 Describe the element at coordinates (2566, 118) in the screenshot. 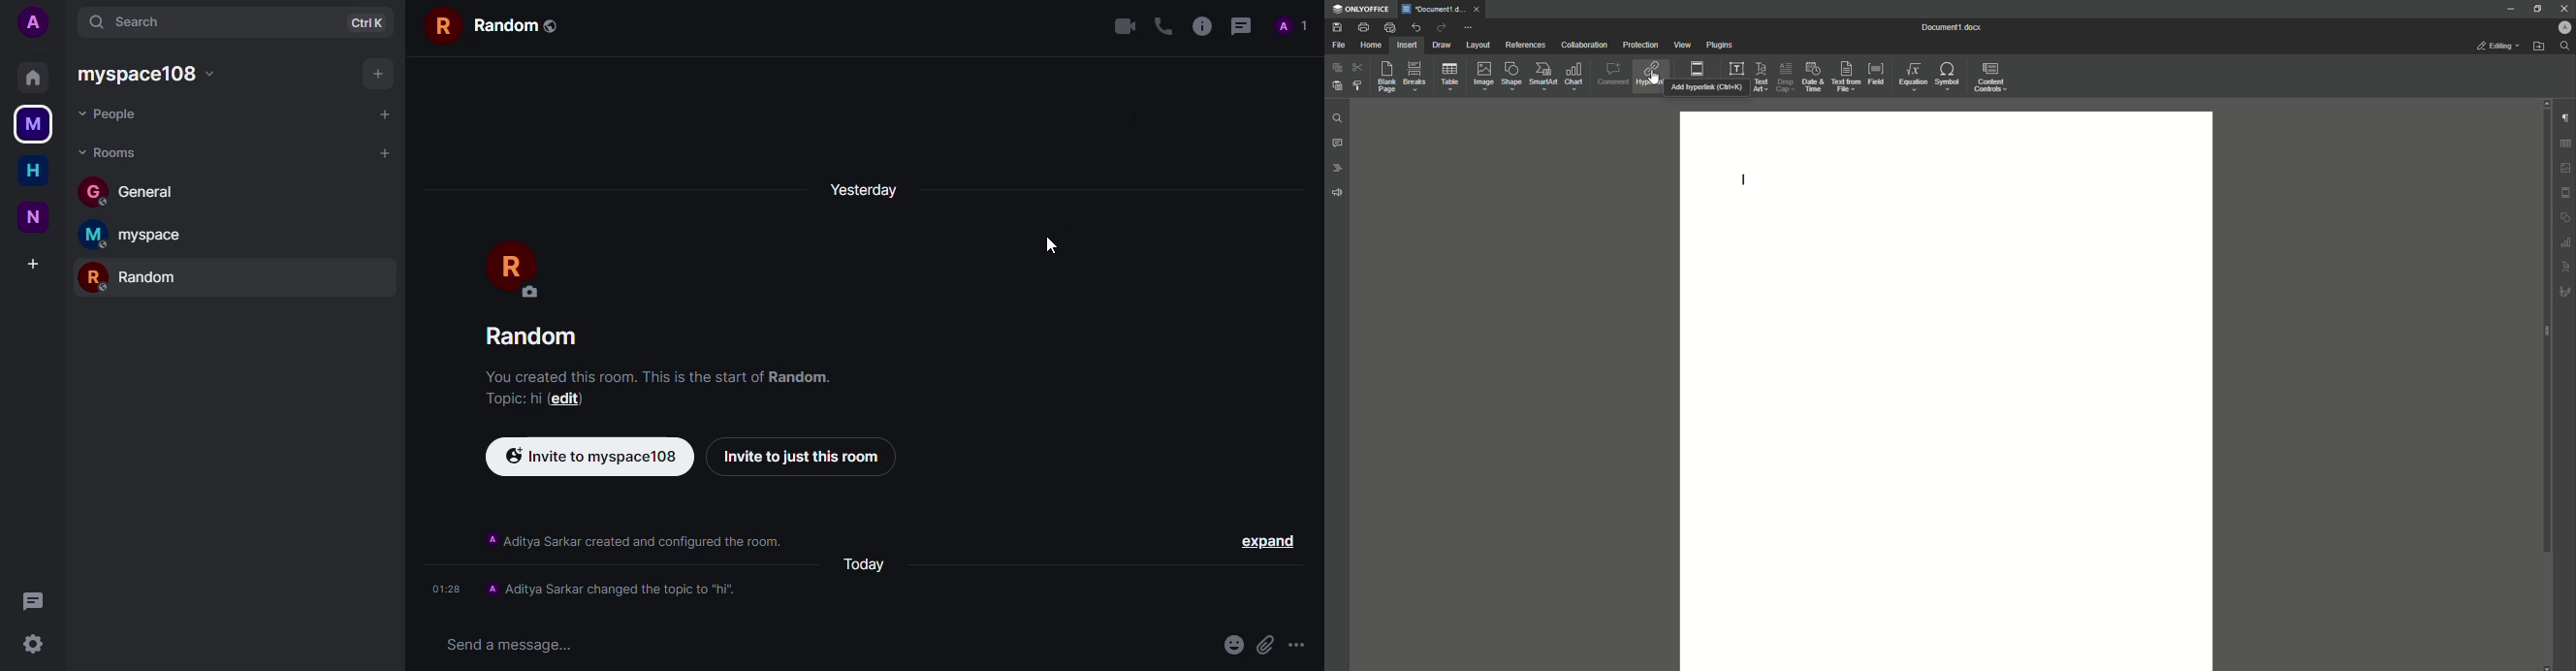

I see `Paragraph Settings` at that location.